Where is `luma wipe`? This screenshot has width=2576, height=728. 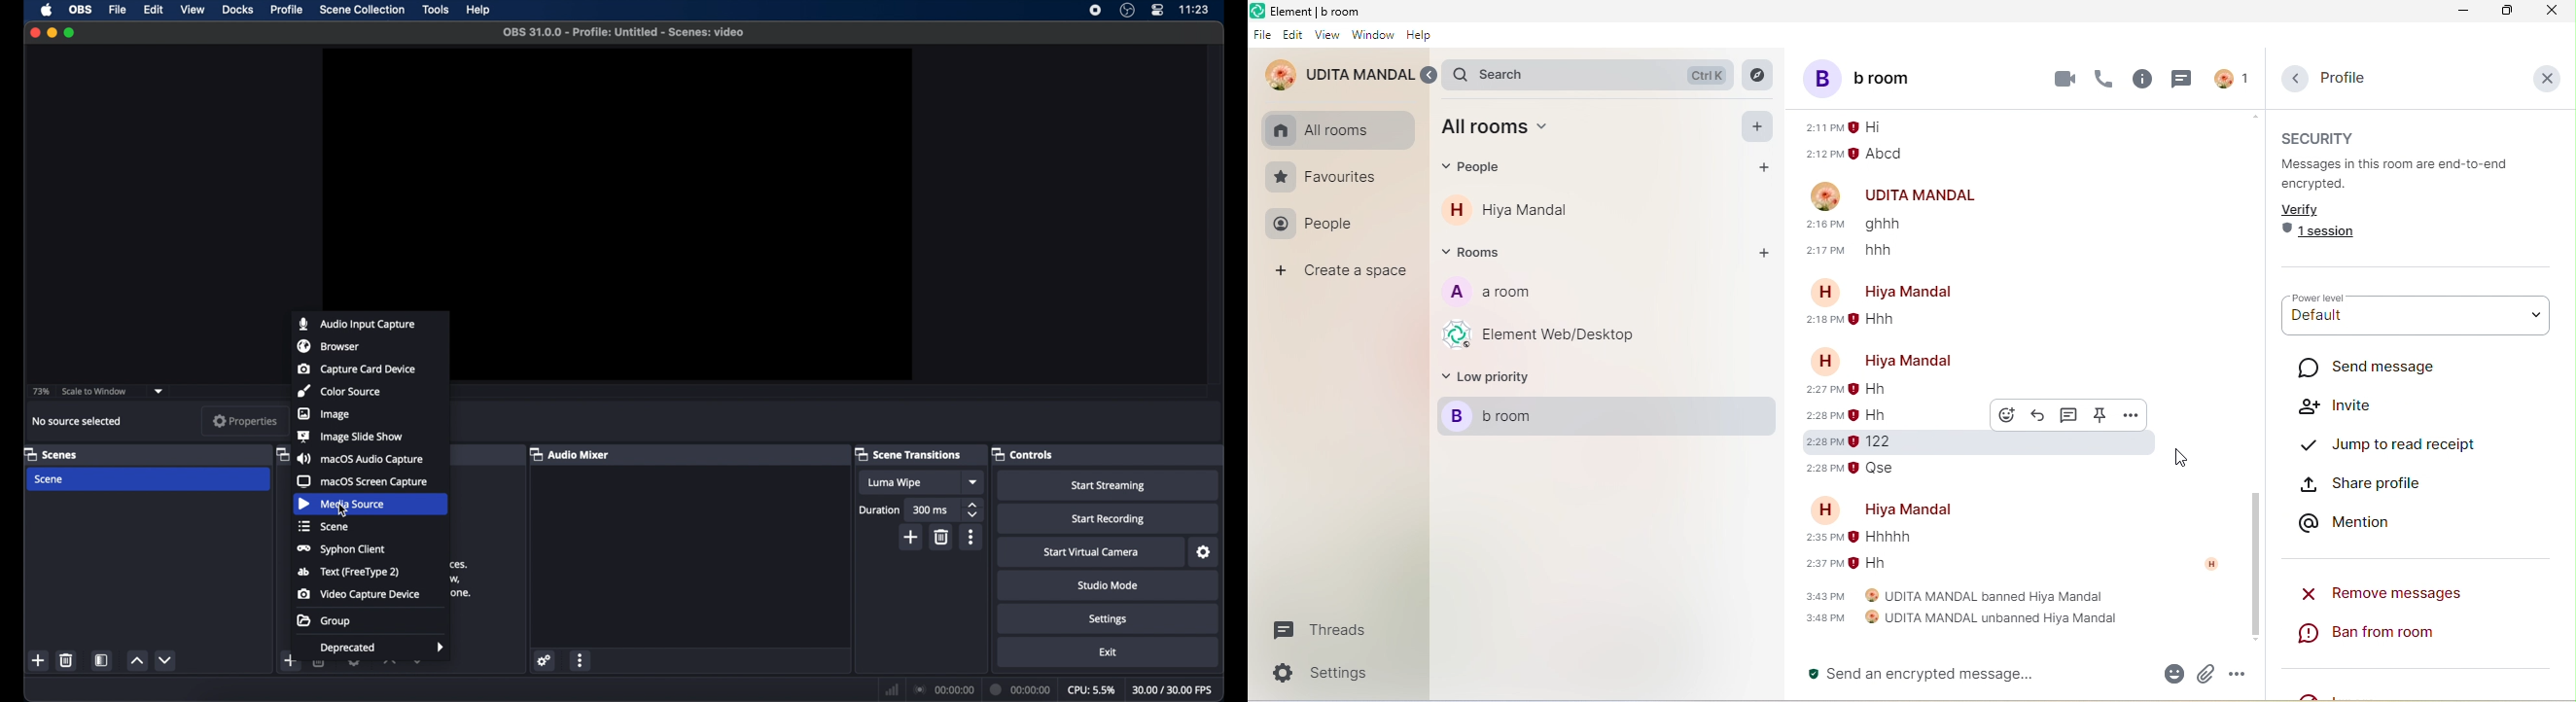
luma wipe is located at coordinates (895, 483).